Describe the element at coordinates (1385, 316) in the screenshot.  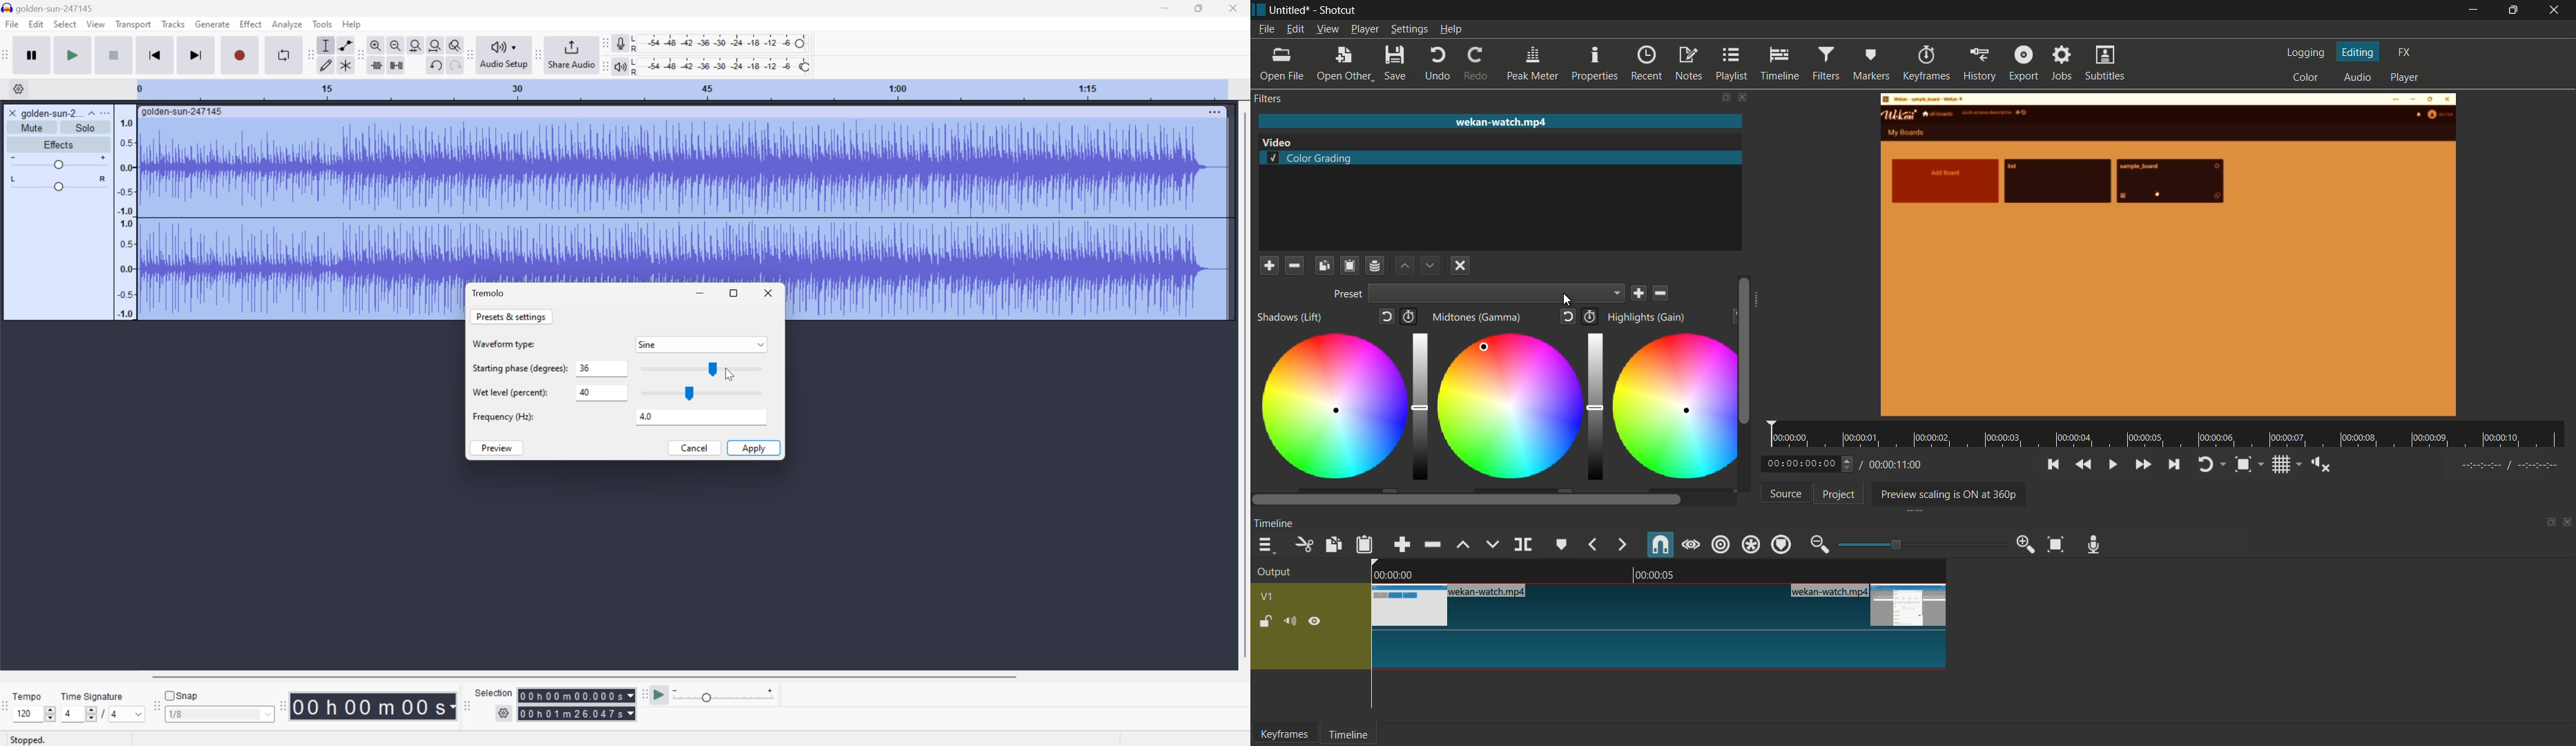
I see `reset to default` at that location.